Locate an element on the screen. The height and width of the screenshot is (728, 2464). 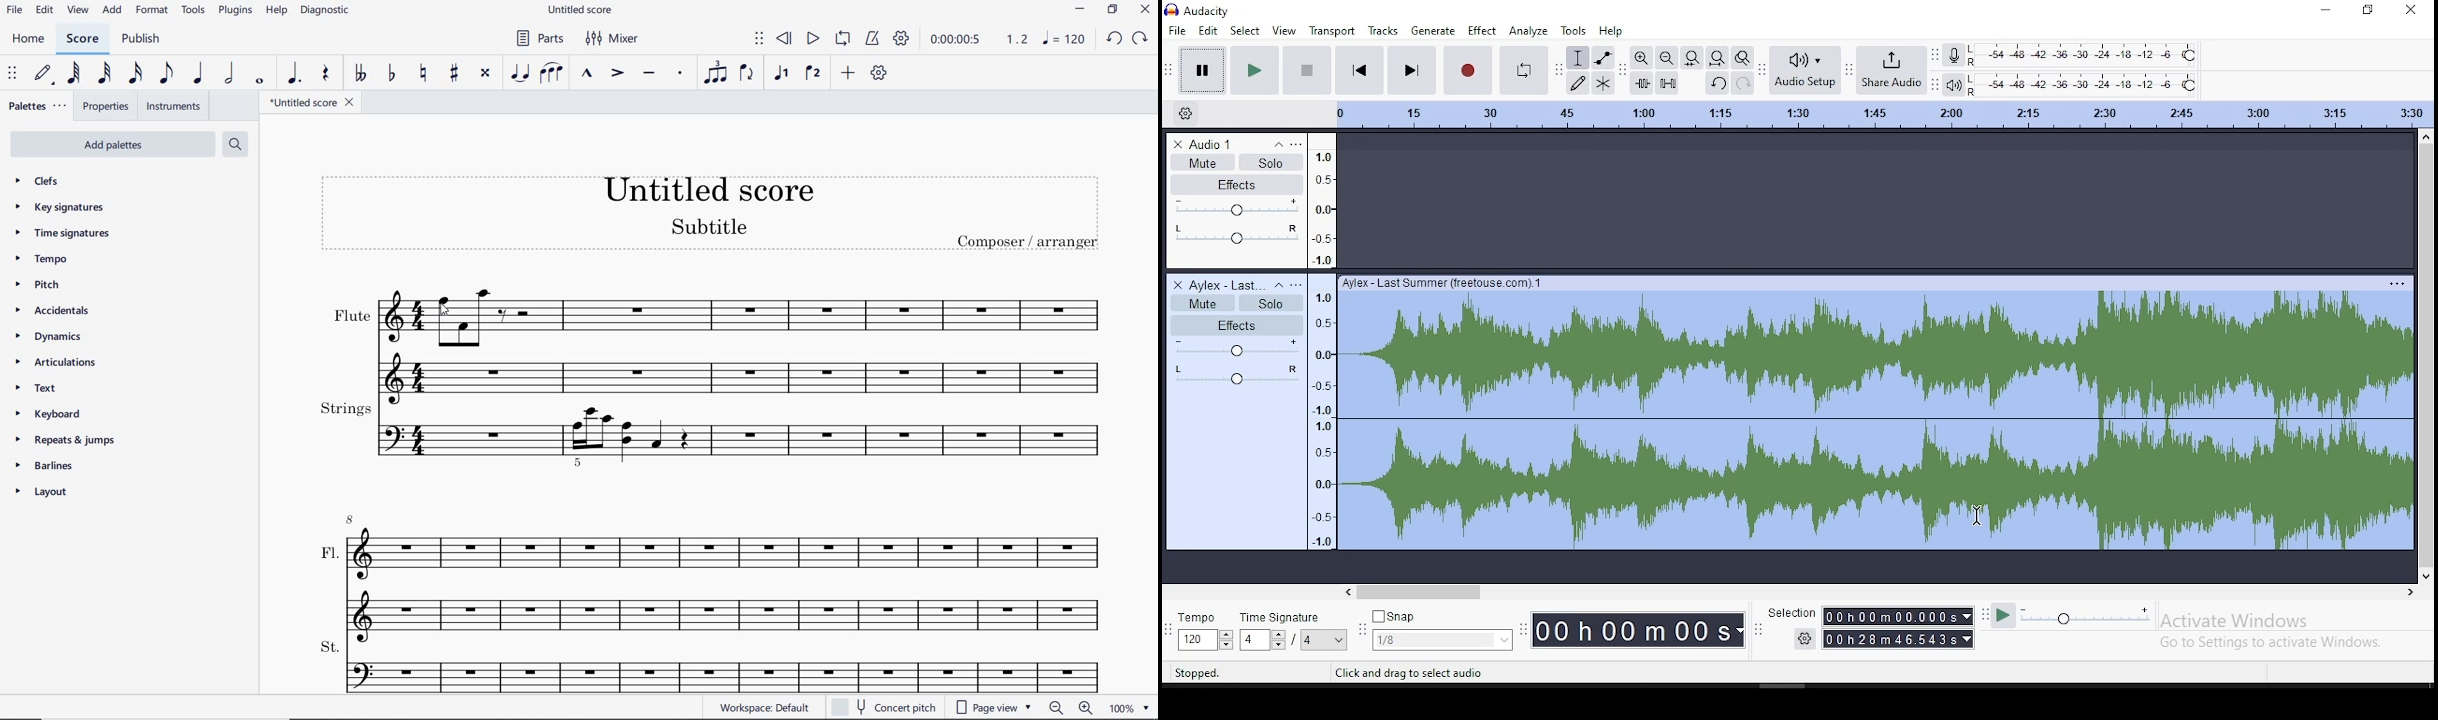
audio track name is located at coordinates (1229, 284).